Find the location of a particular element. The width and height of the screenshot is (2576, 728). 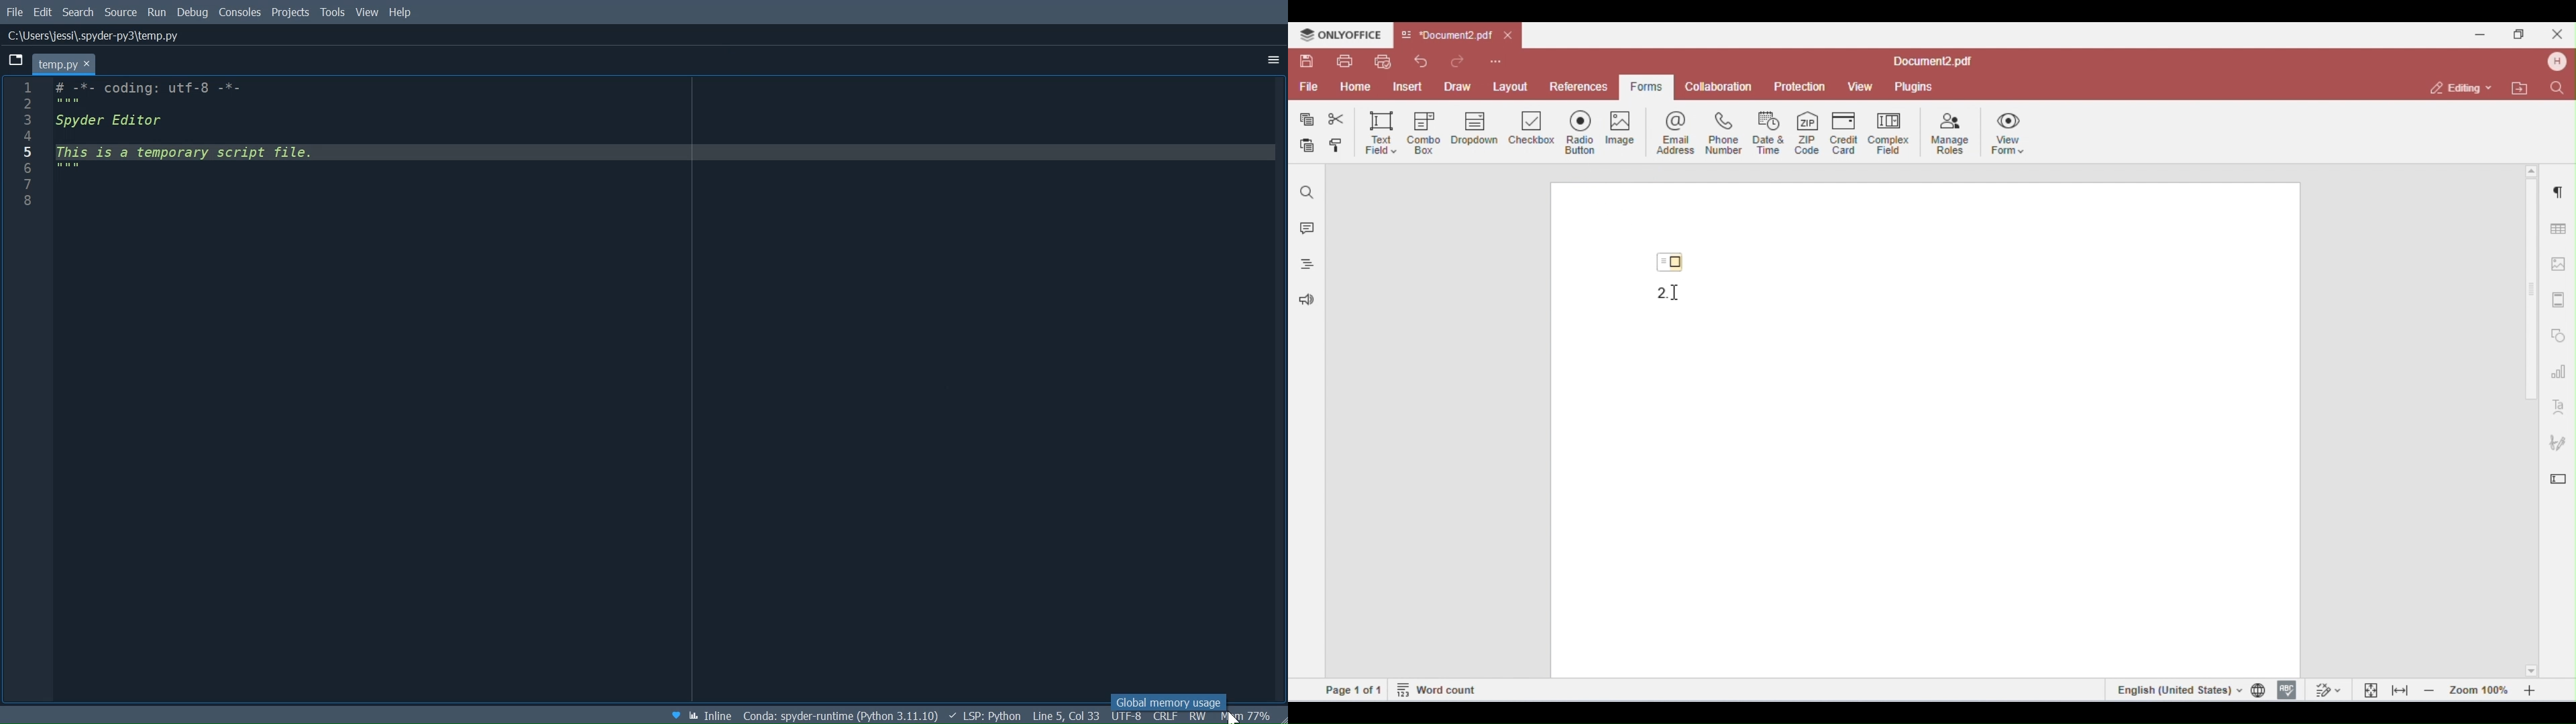

File Path is located at coordinates (98, 36).